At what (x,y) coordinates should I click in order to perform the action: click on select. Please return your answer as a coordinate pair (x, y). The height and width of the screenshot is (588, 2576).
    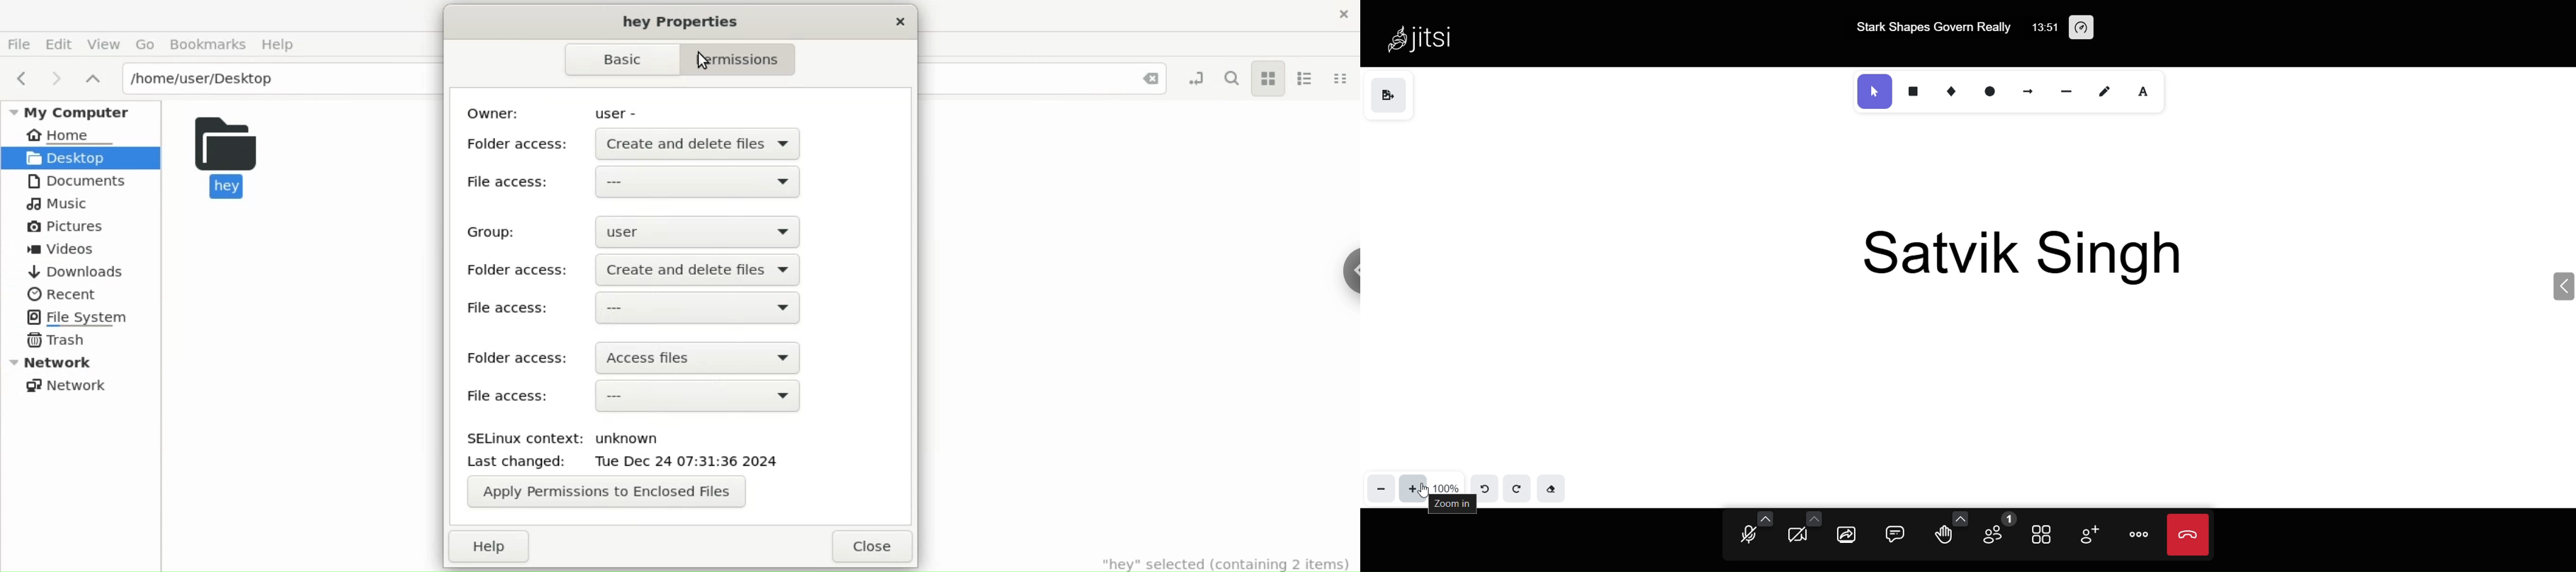
    Looking at the image, I should click on (1874, 90).